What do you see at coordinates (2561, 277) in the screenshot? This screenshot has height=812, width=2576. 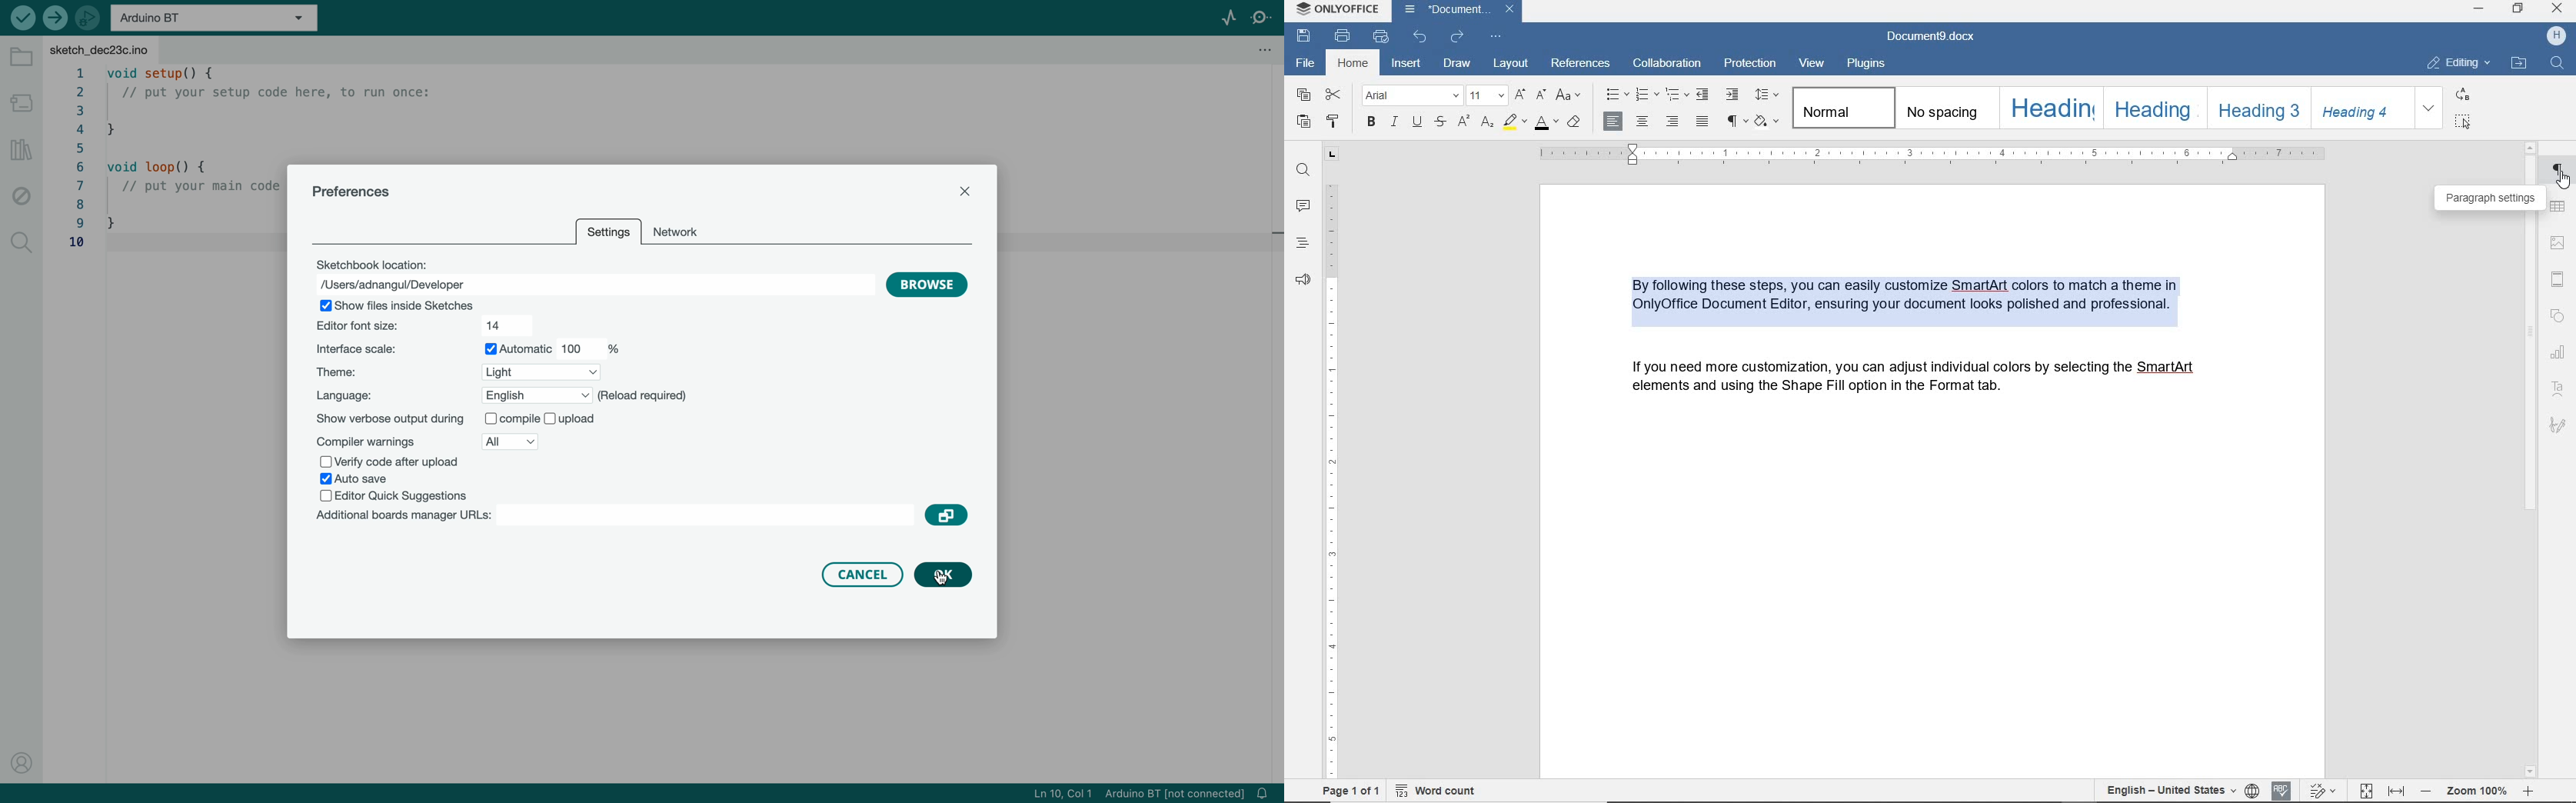 I see `header & footer` at bounding box center [2561, 277].